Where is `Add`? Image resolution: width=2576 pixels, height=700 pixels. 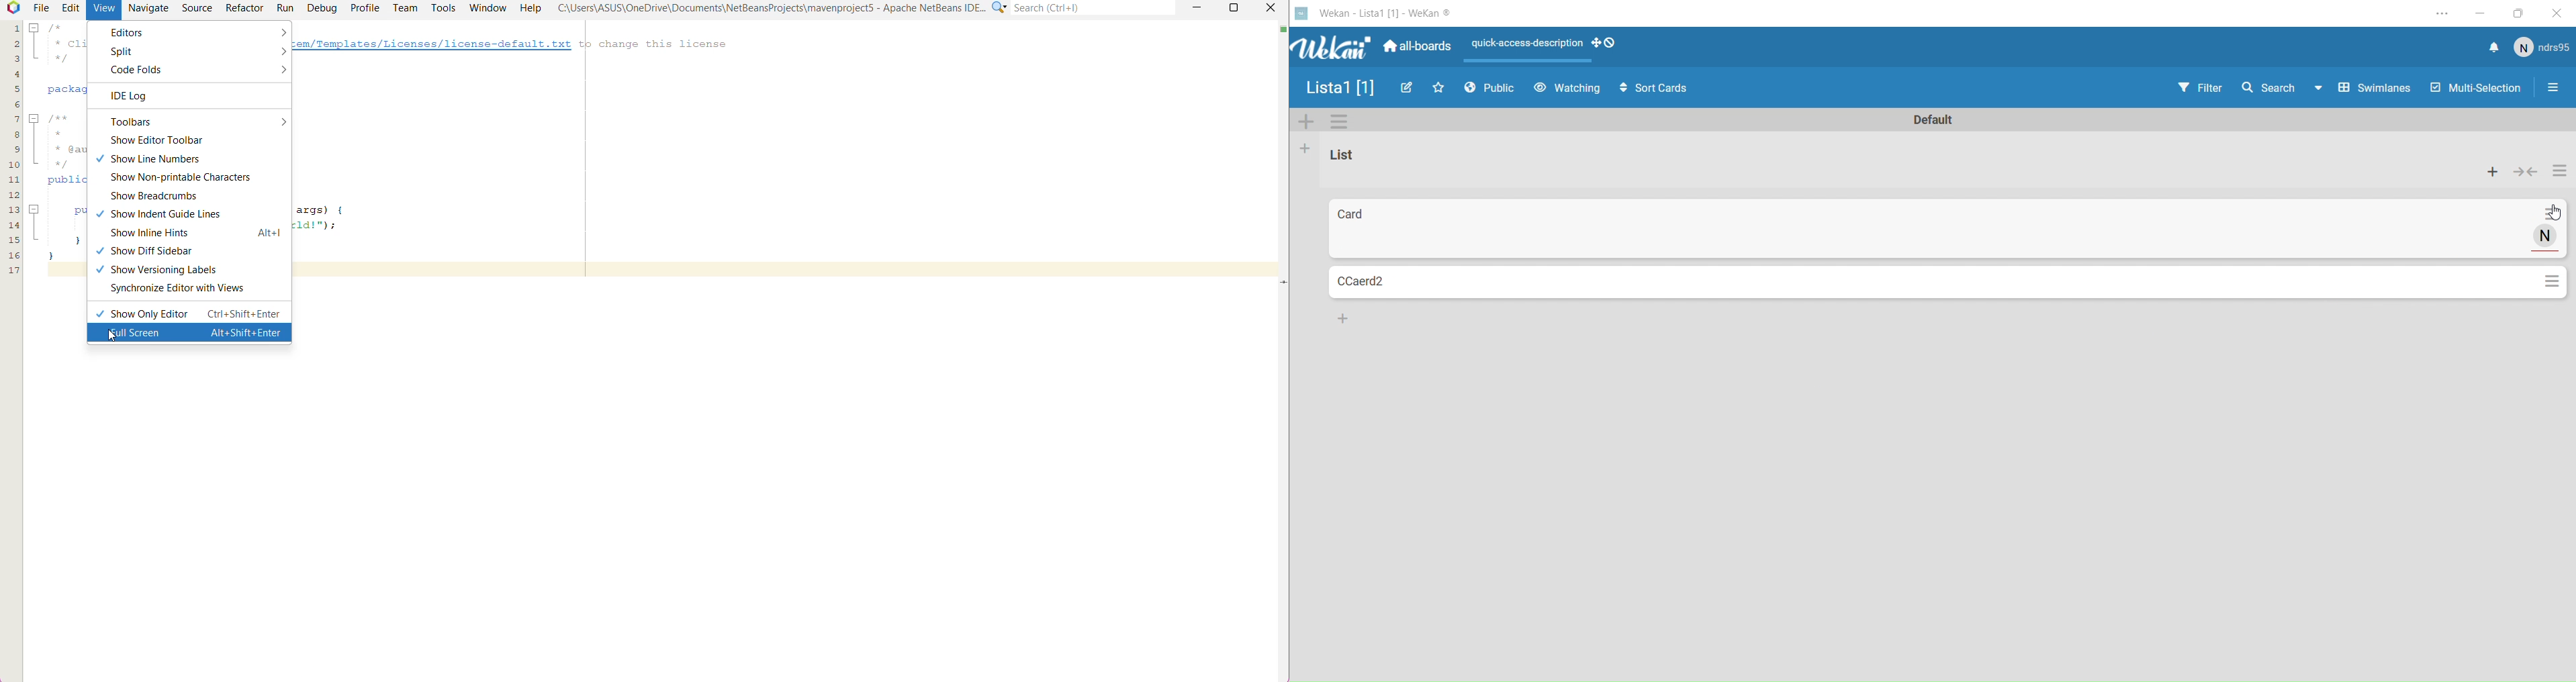
Add is located at coordinates (1344, 318).